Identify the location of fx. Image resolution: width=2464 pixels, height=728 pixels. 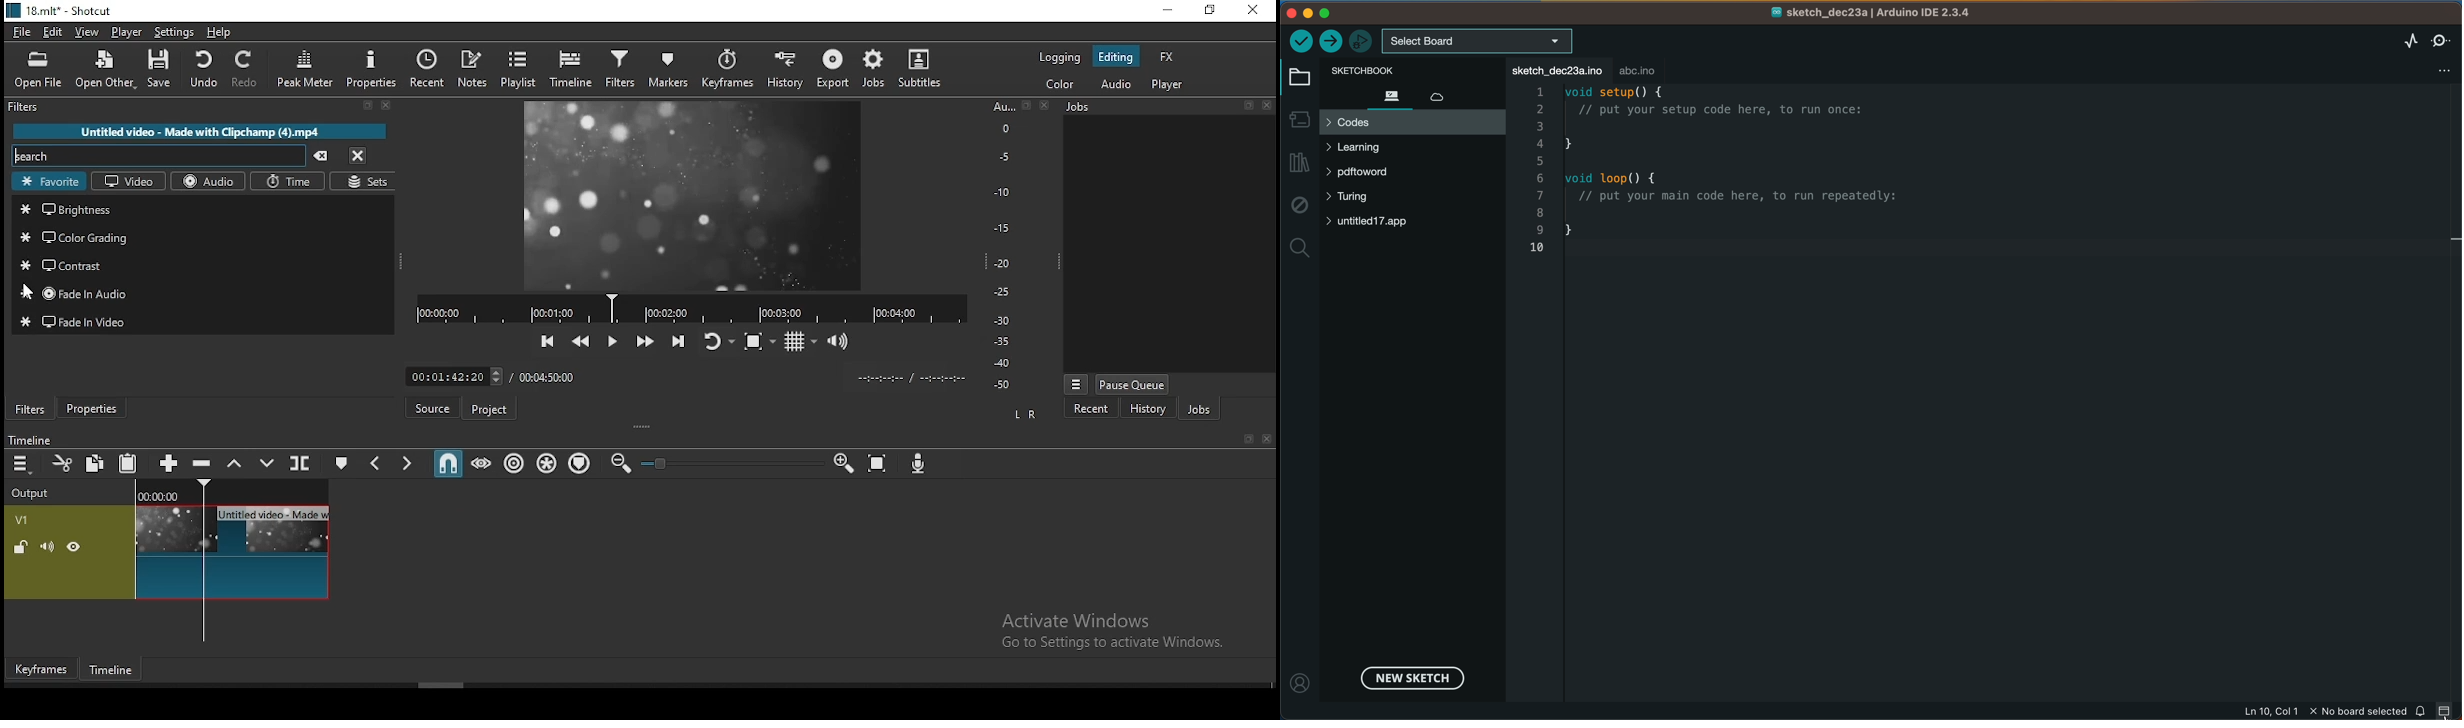
(1168, 58).